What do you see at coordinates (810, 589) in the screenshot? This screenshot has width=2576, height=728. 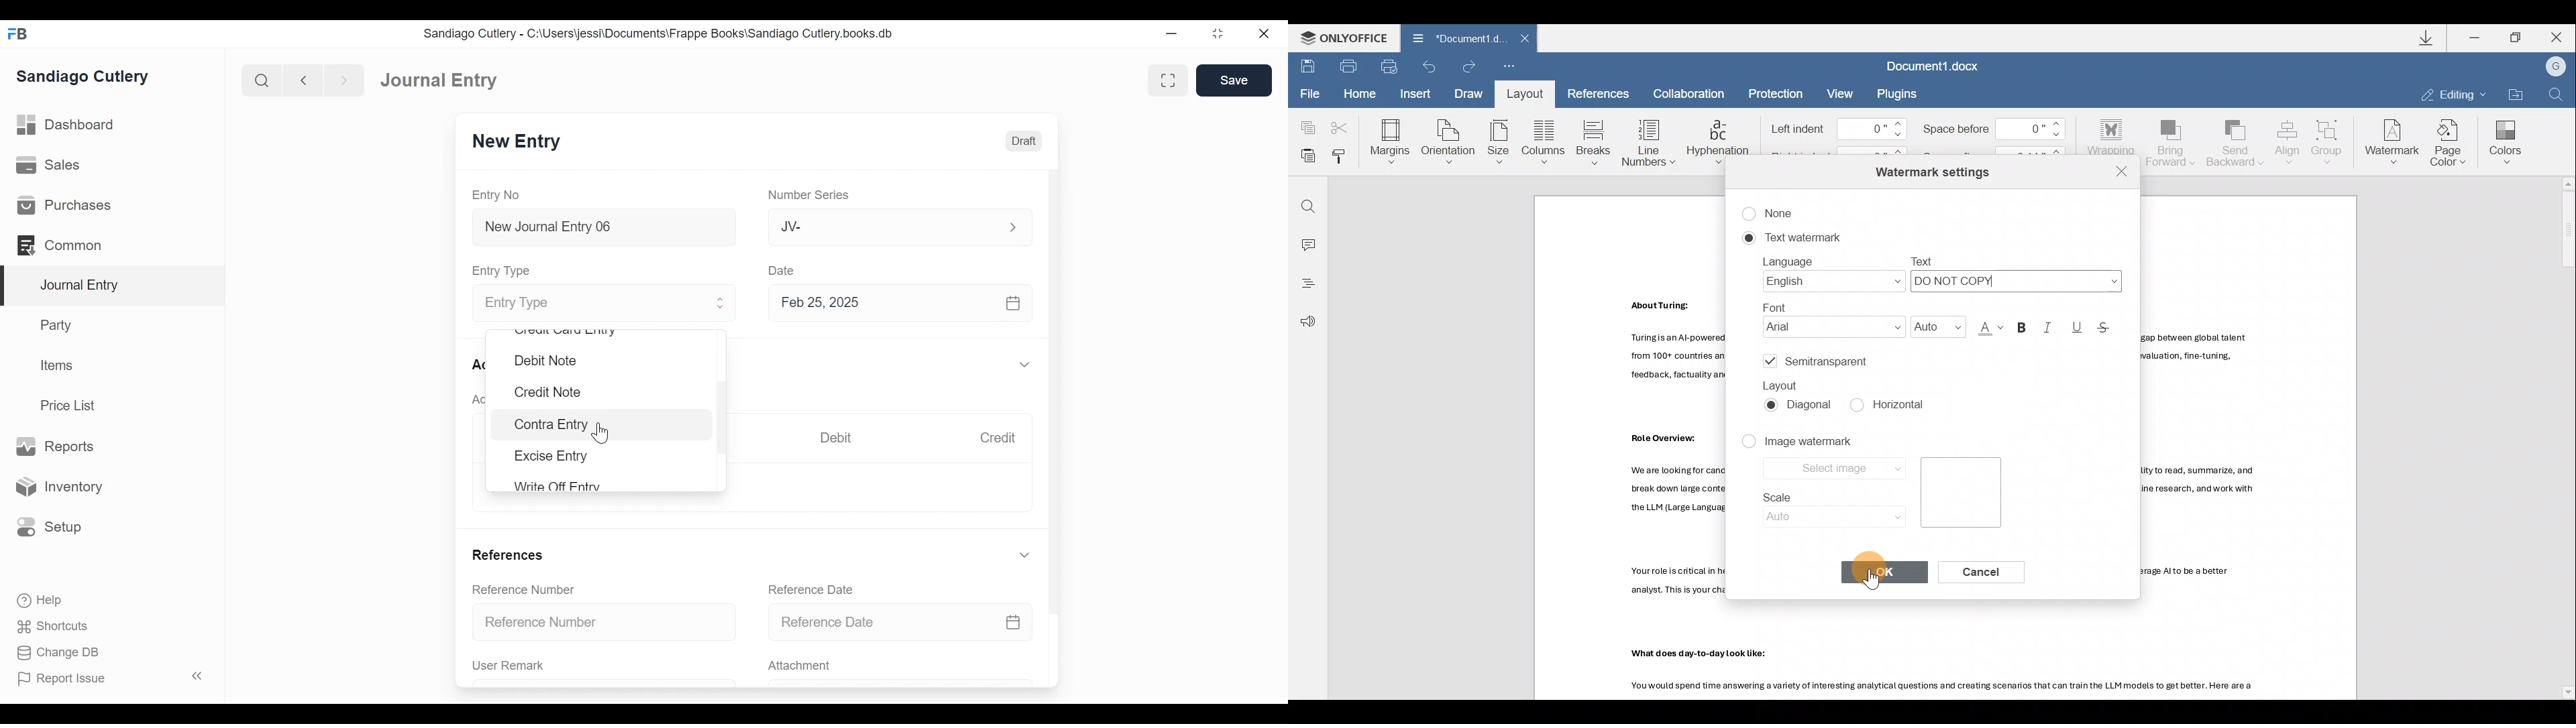 I see `Reference Date` at bounding box center [810, 589].